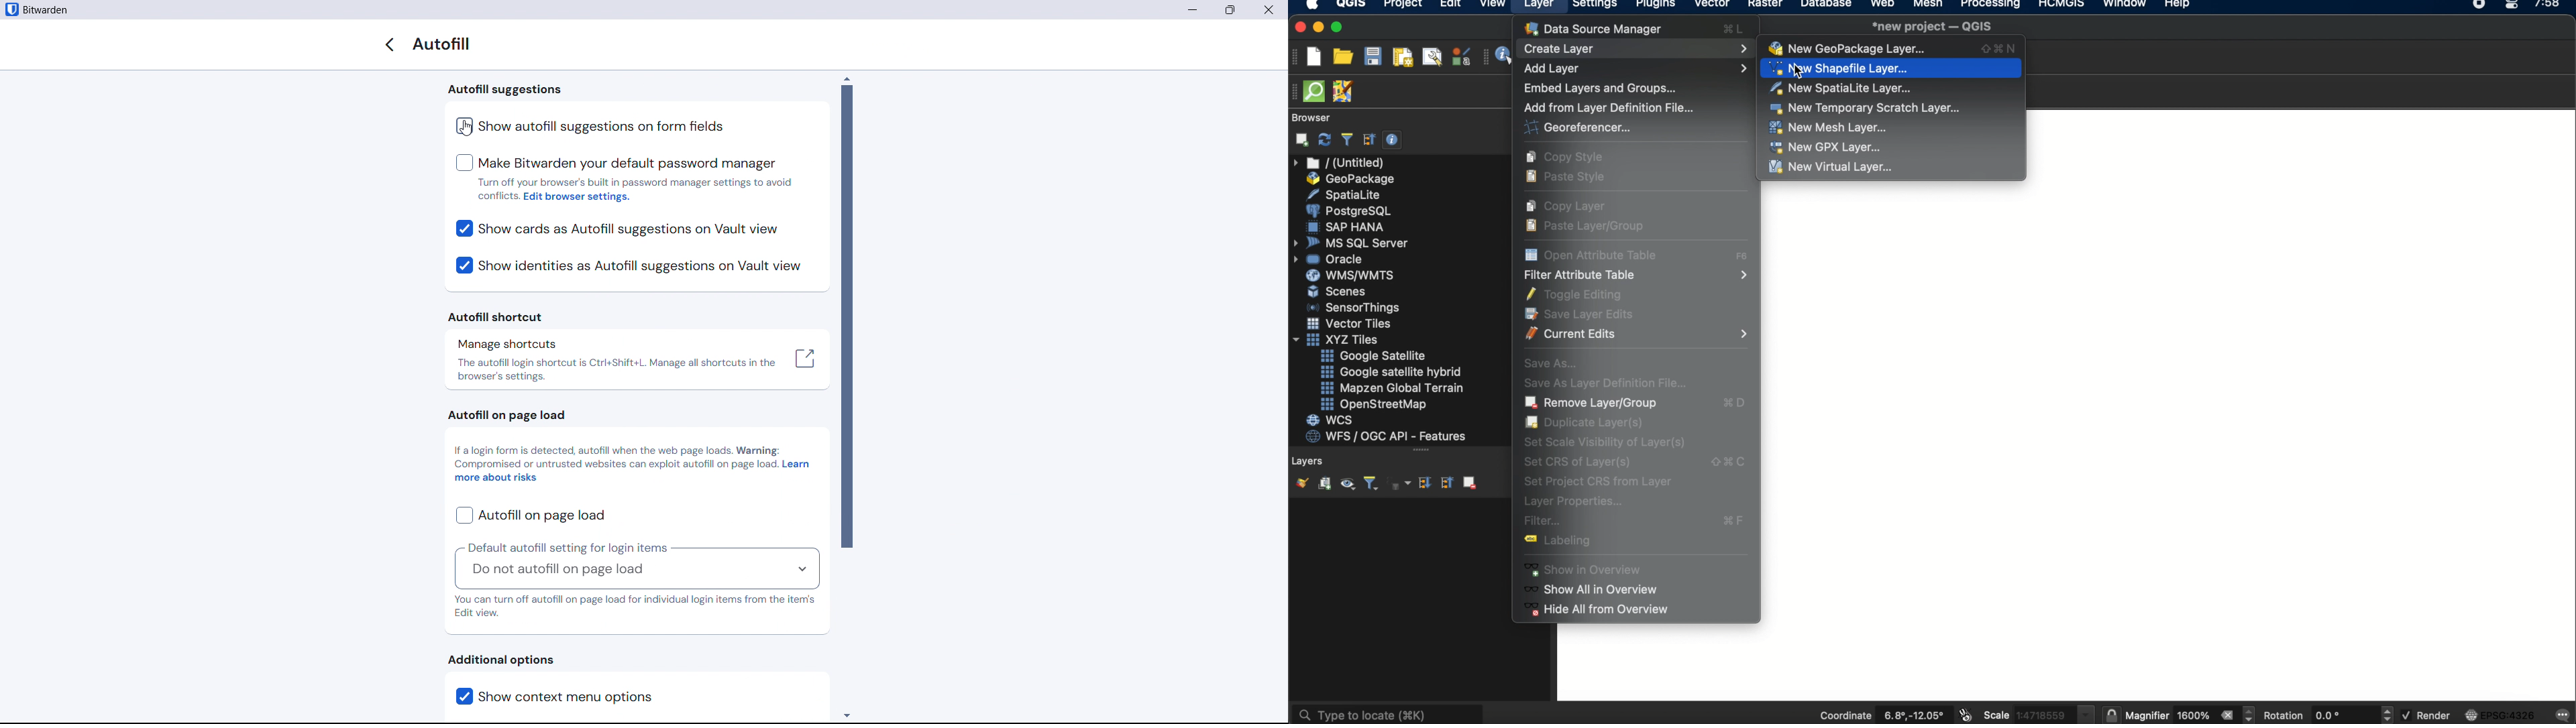 The height and width of the screenshot is (728, 2576). I want to click on project, so click(1401, 5).